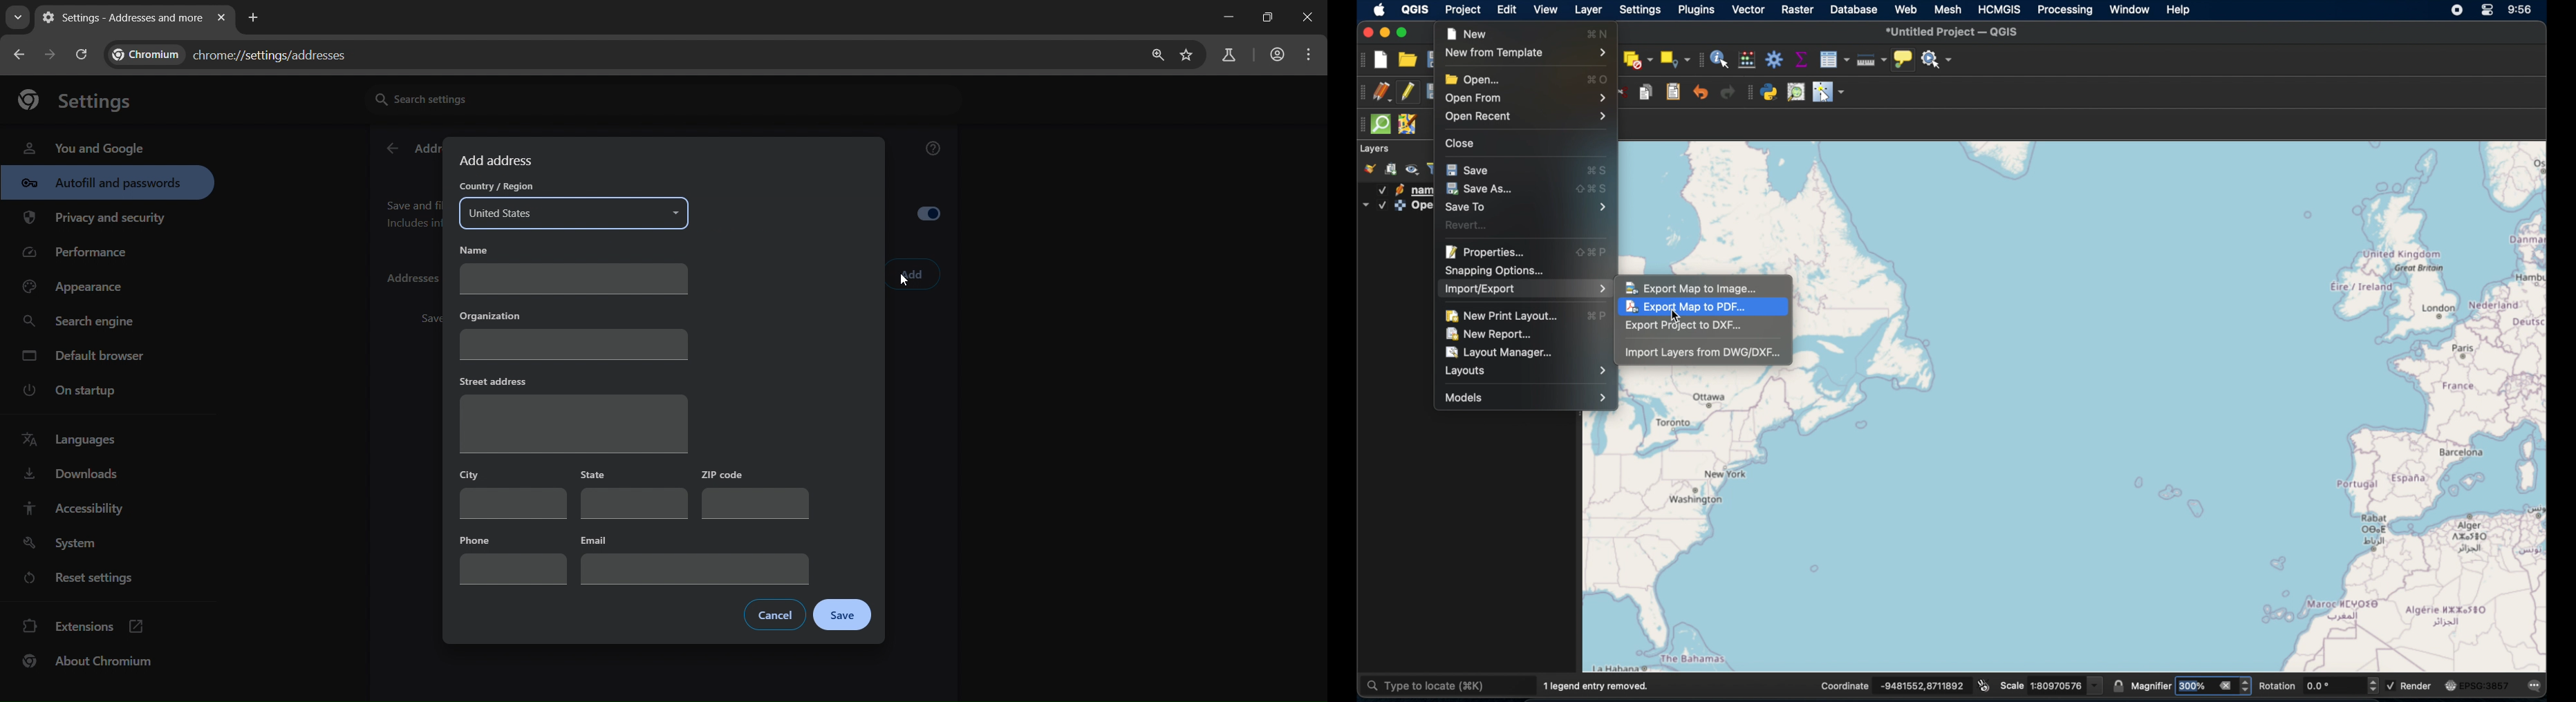 This screenshot has width=2576, height=728. Describe the element at coordinates (1729, 94) in the screenshot. I see `redo` at that location.